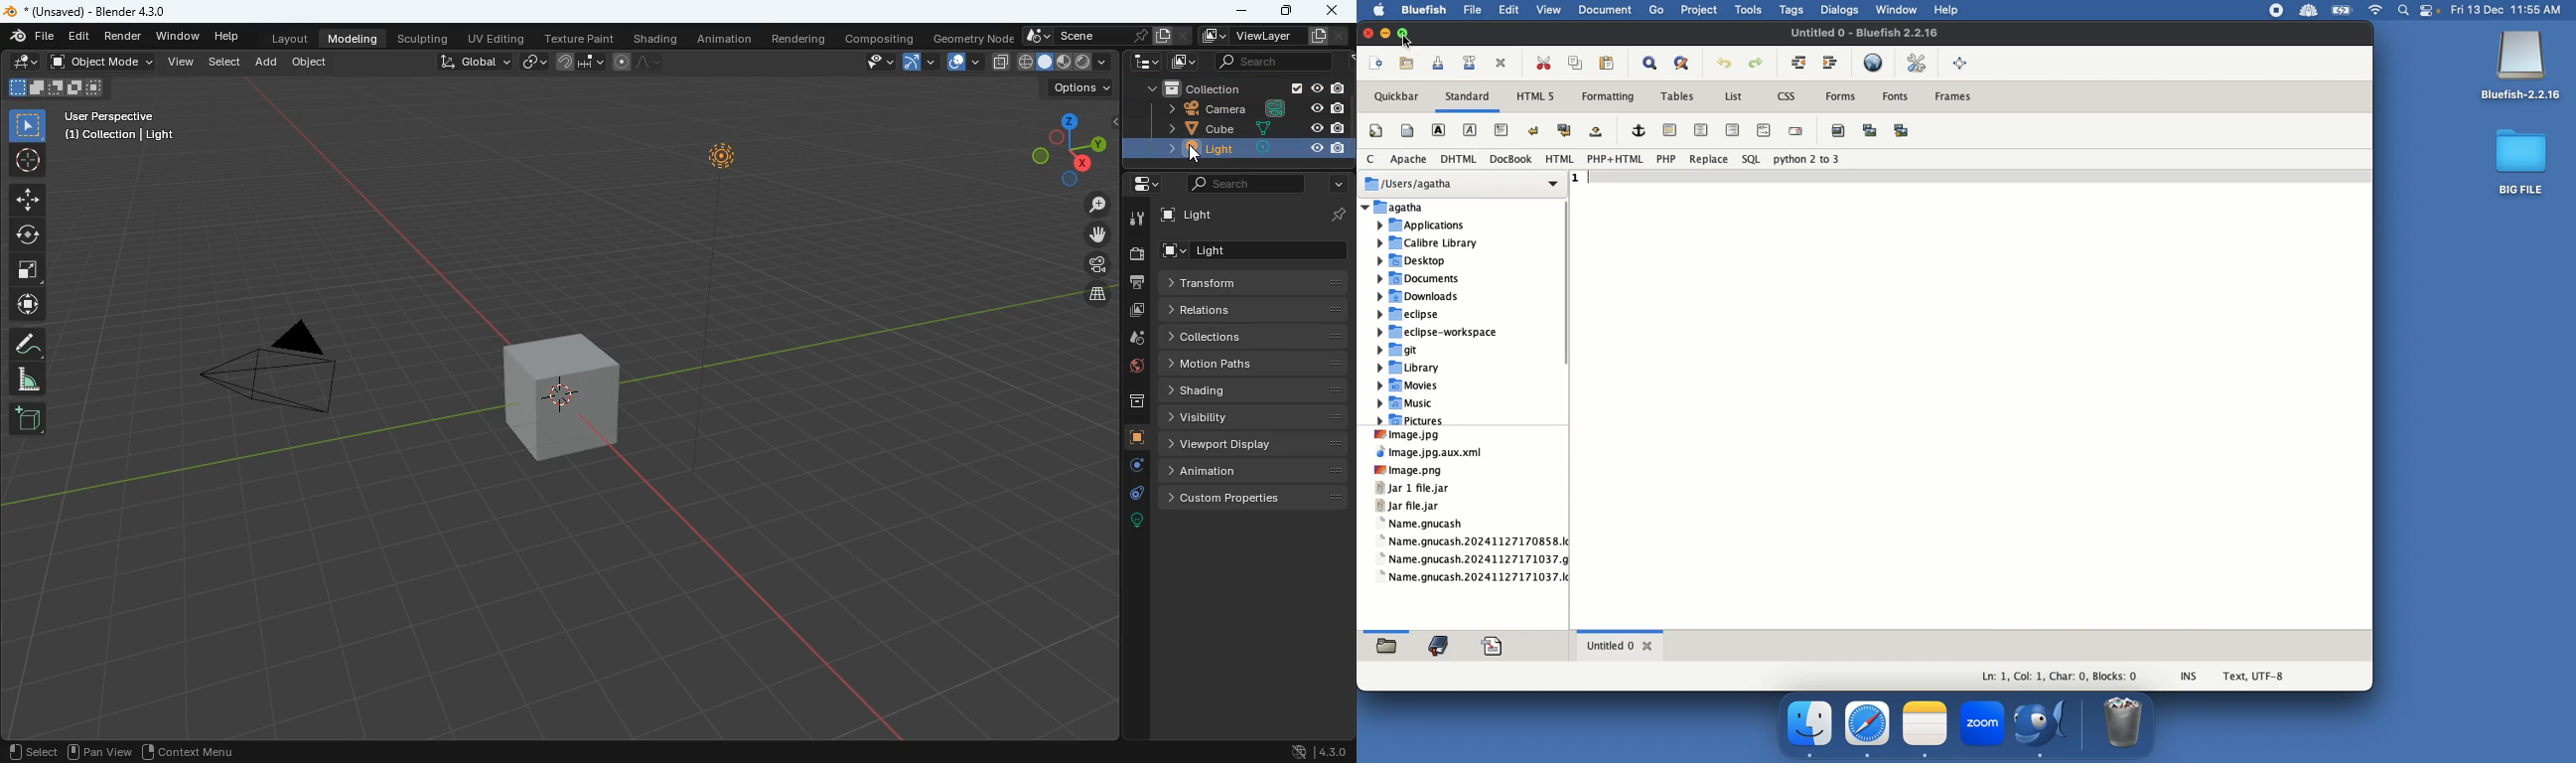 Image resolution: width=2576 pixels, height=784 pixels. Describe the element at coordinates (2522, 67) in the screenshot. I see `Bluefish` at that location.